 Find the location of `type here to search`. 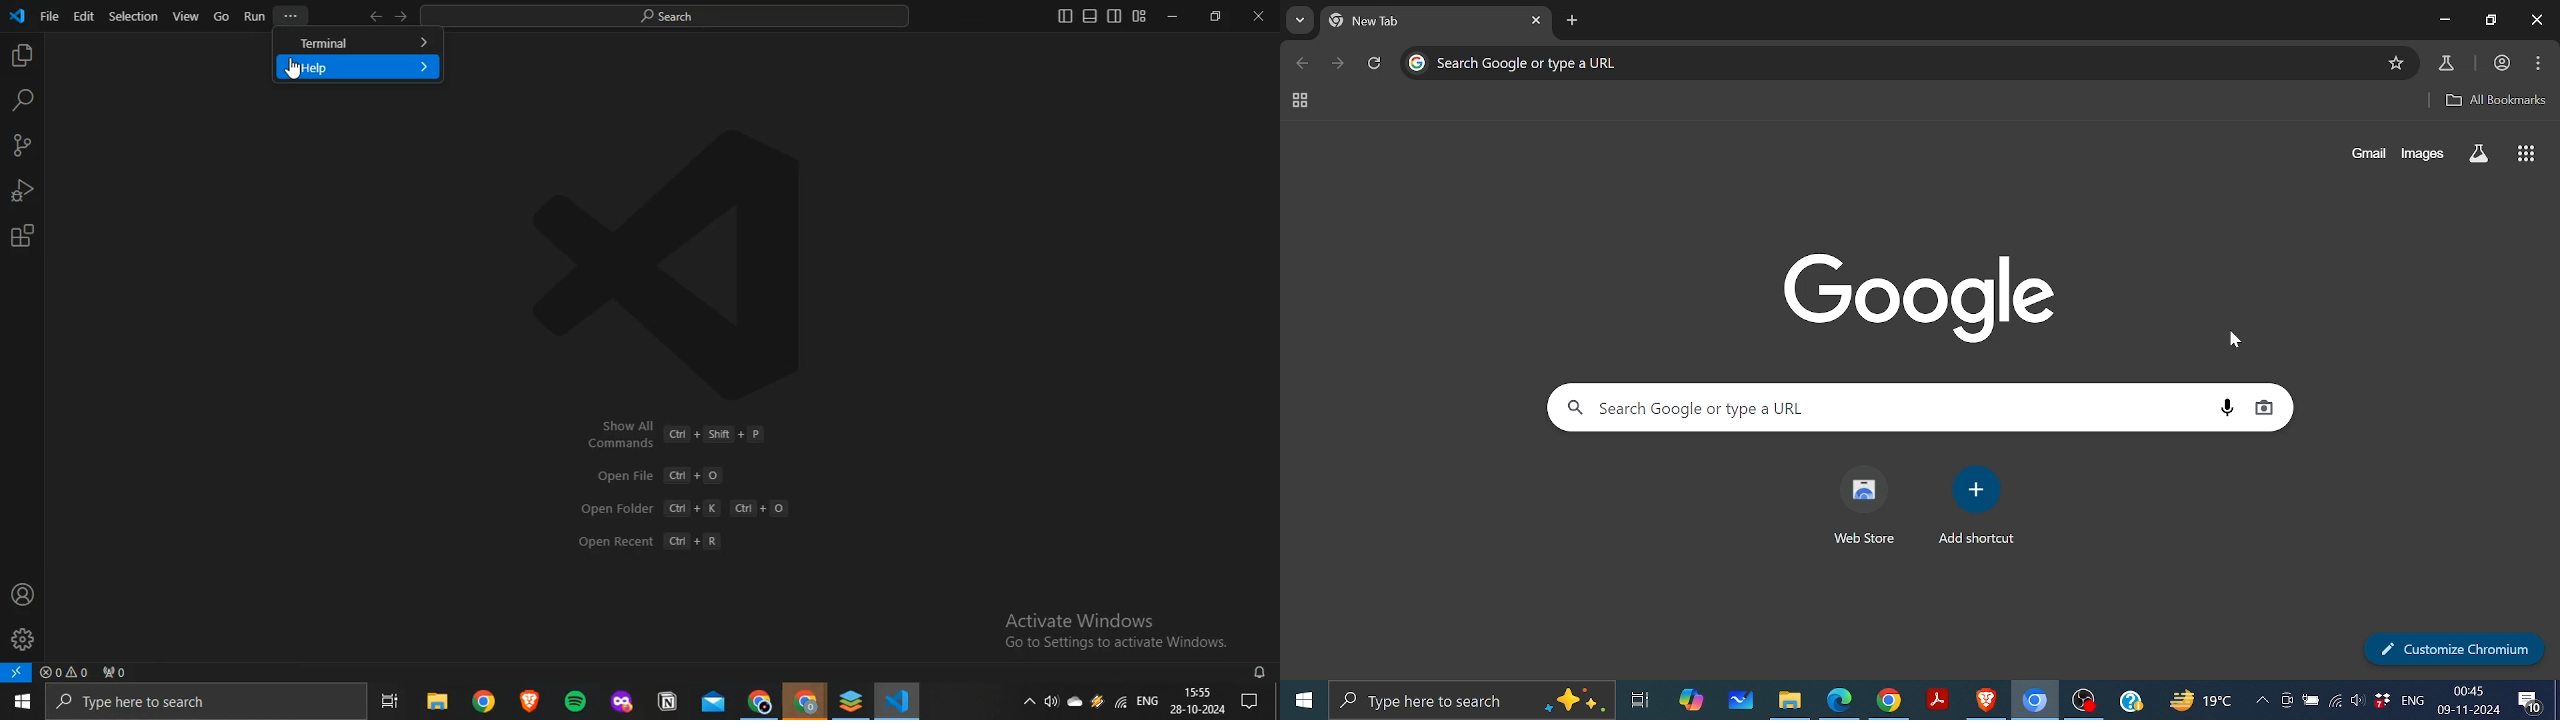

type here to search is located at coordinates (1471, 698).